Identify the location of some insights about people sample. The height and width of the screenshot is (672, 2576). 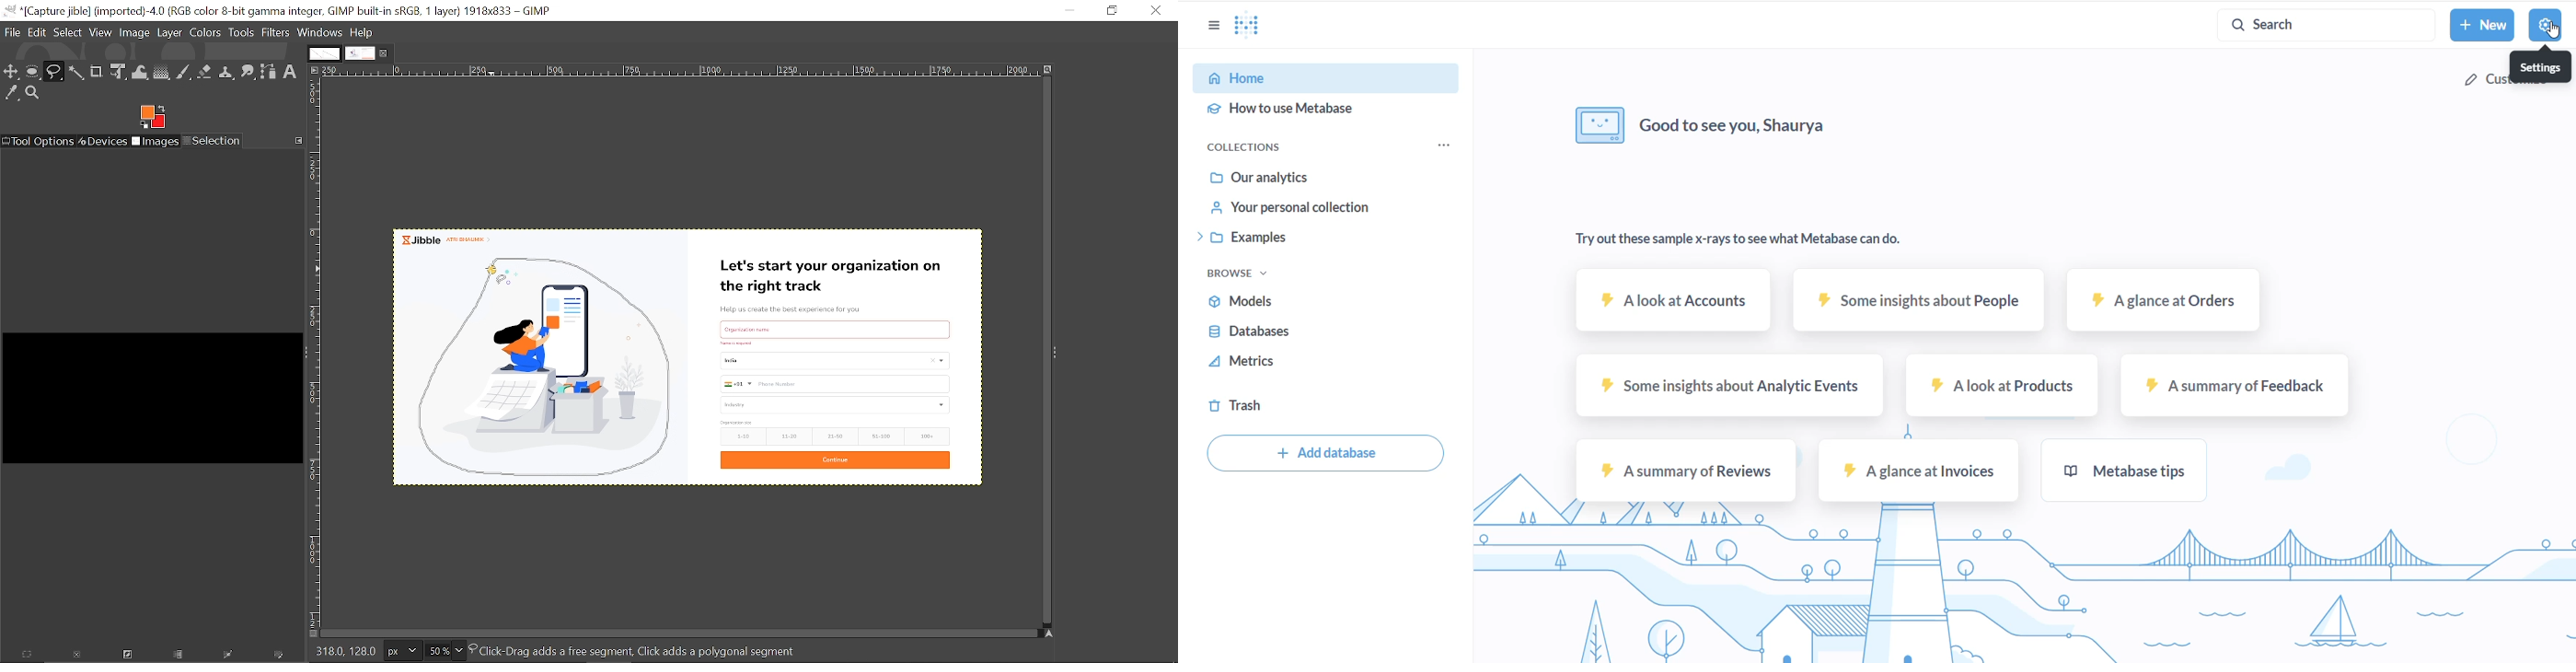
(1914, 299).